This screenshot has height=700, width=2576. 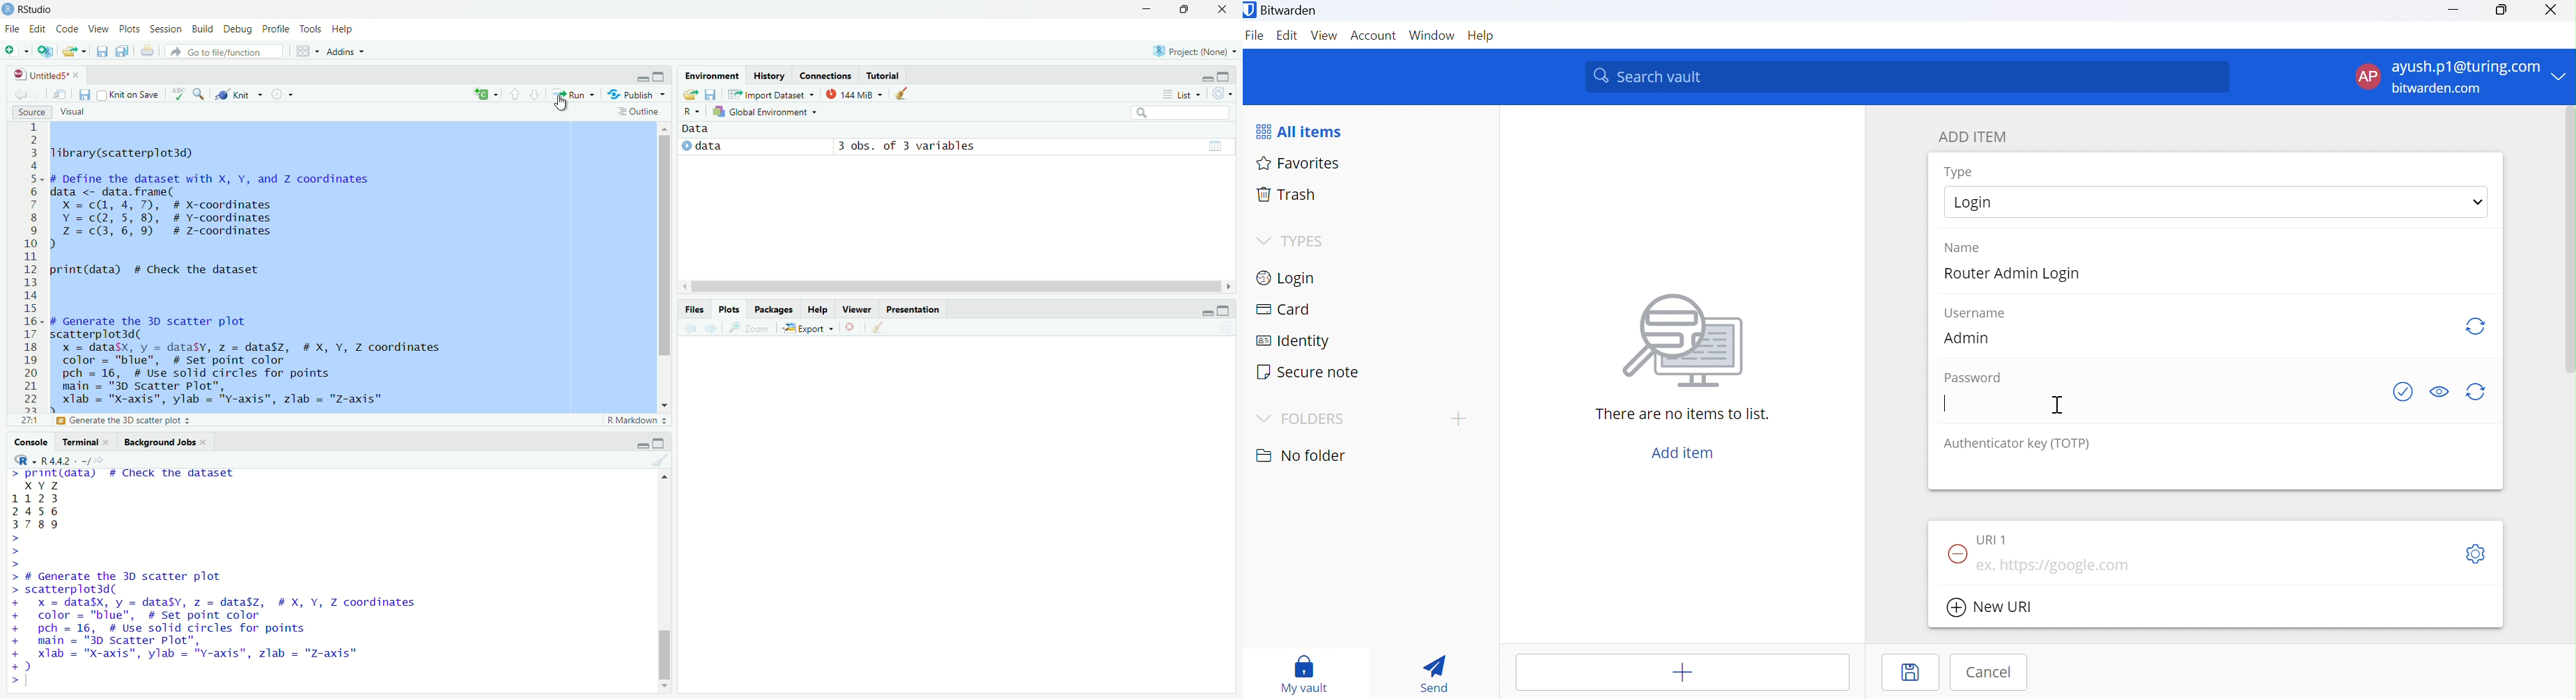 I want to click on show in new window, so click(x=60, y=94).